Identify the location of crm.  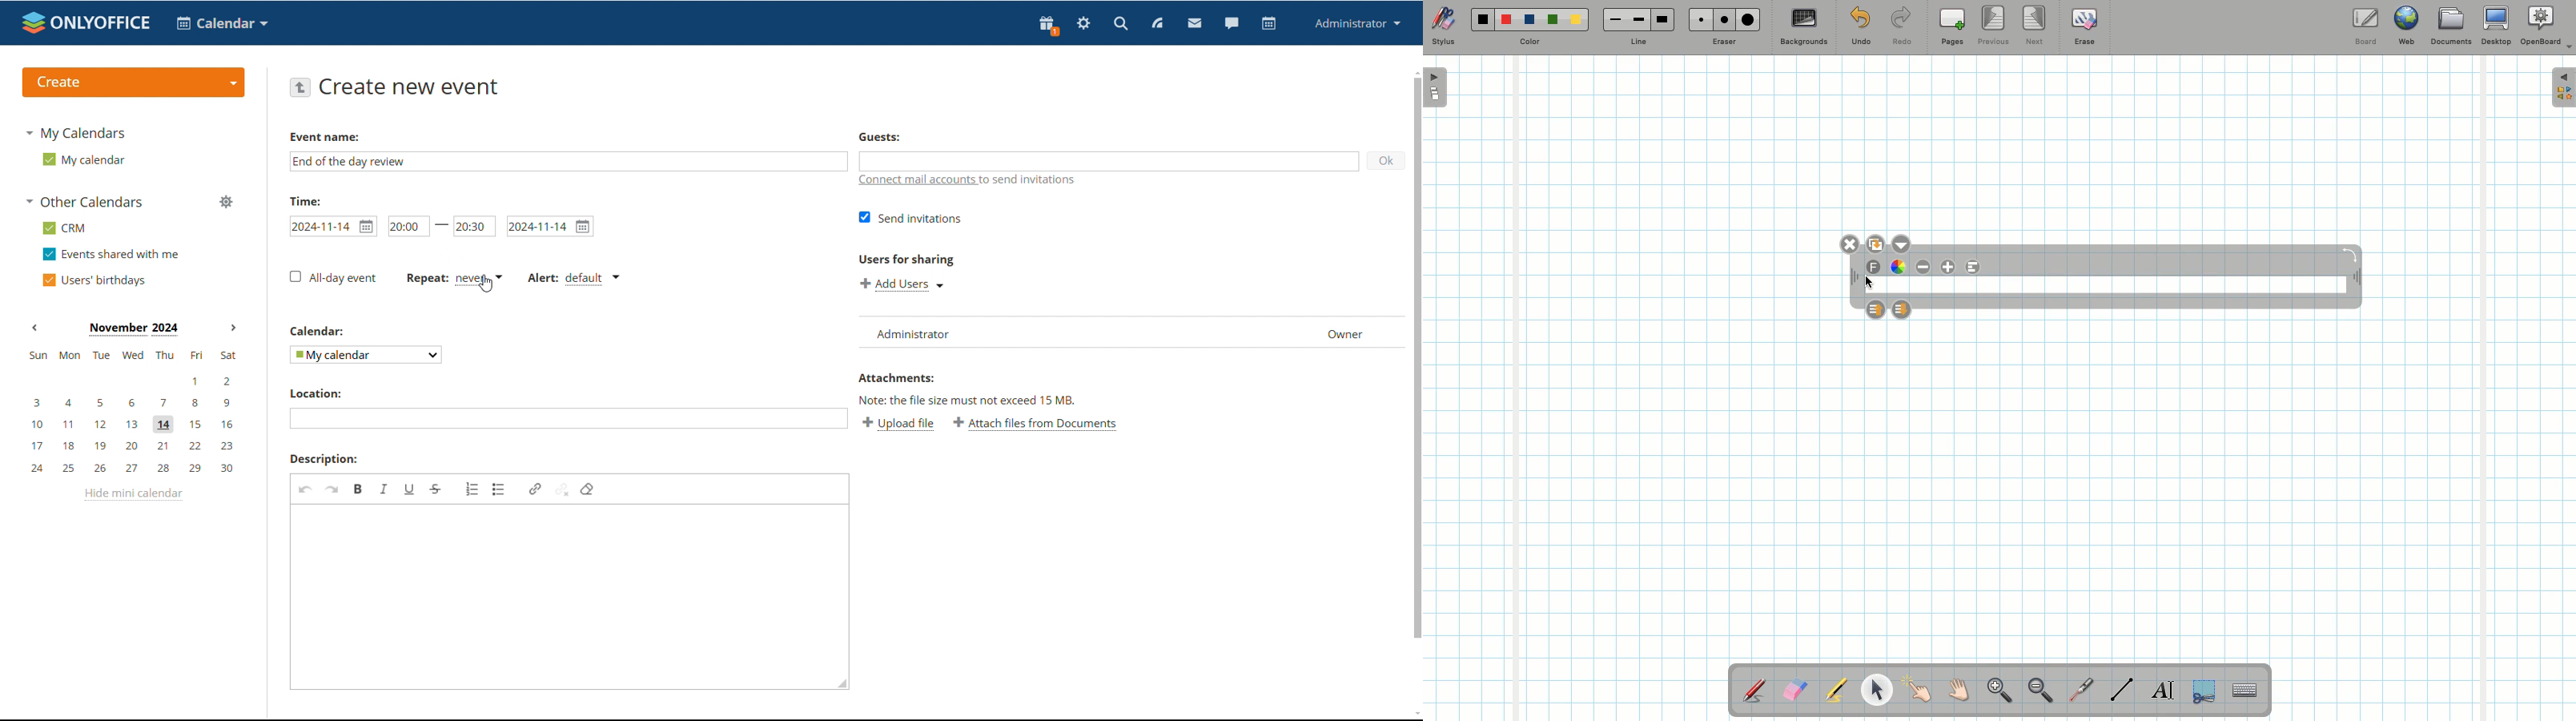
(65, 228).